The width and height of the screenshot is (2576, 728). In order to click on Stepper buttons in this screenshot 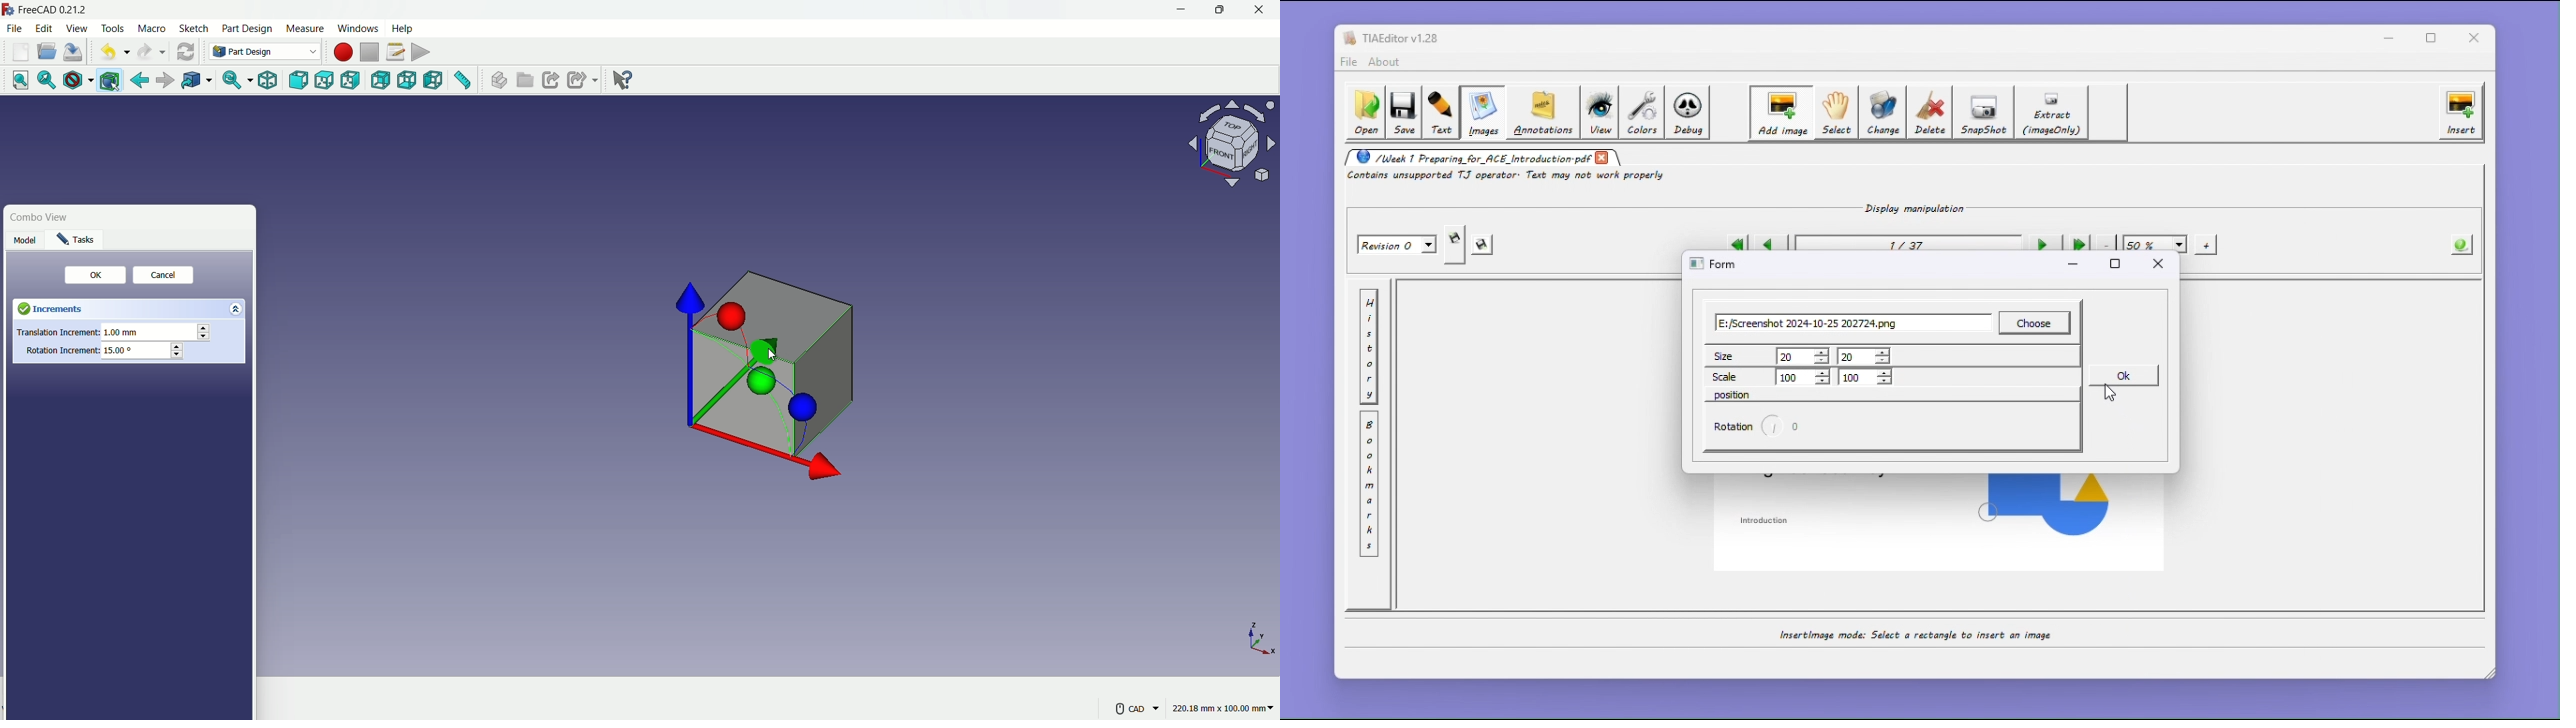, I will do `click(178, 350)`.